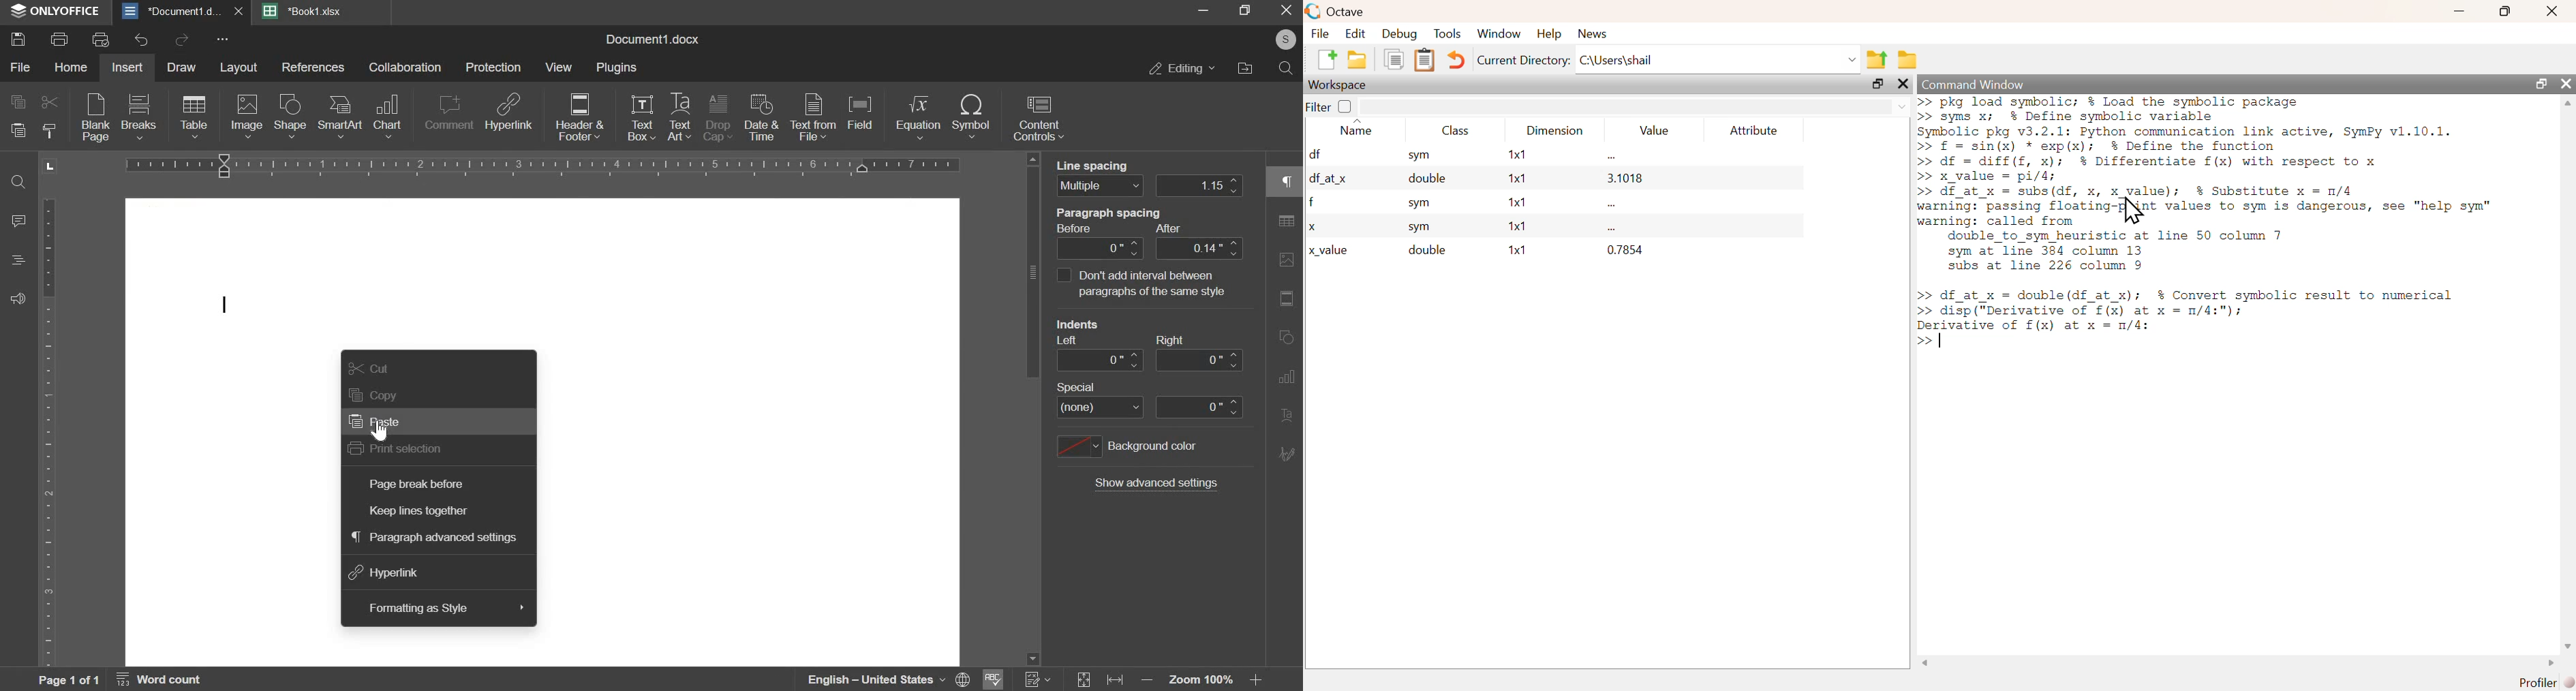  Describe the element at coordinates (1422, 180) in the screenshot. I see `double` at that location.